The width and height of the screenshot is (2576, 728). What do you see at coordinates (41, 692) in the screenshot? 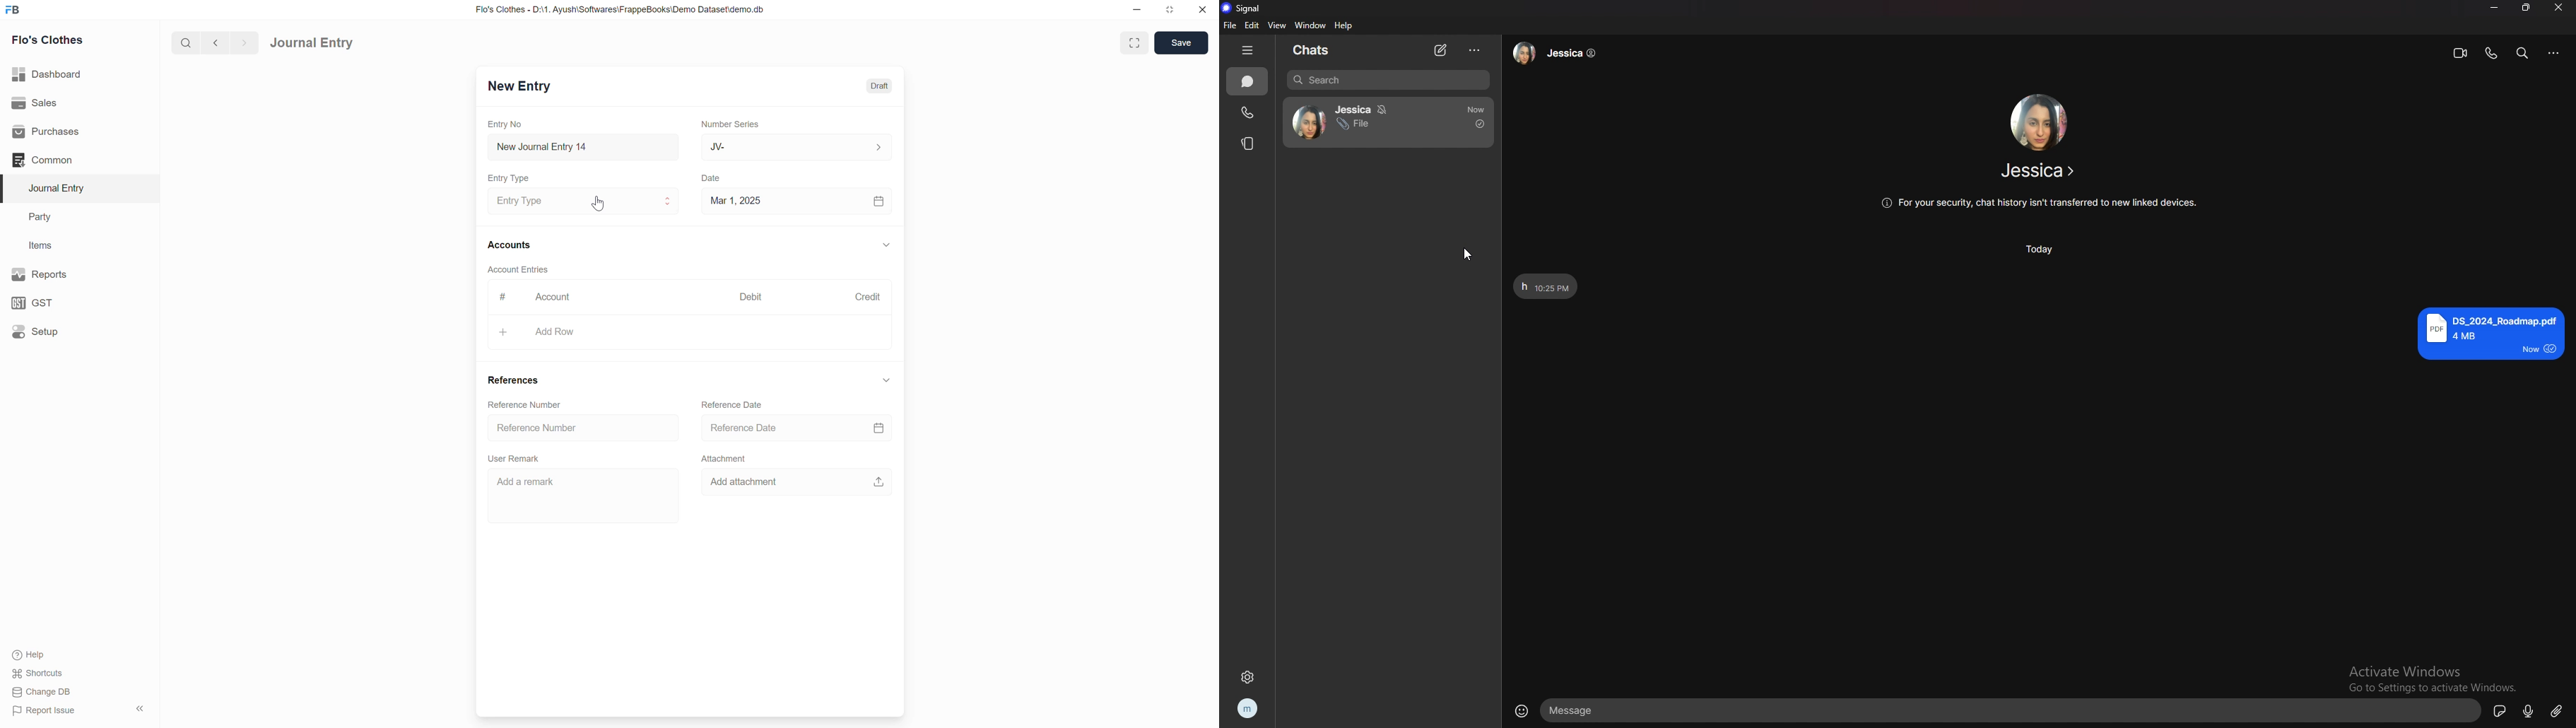
I see `Change DB` at bounding box center [41, 692].